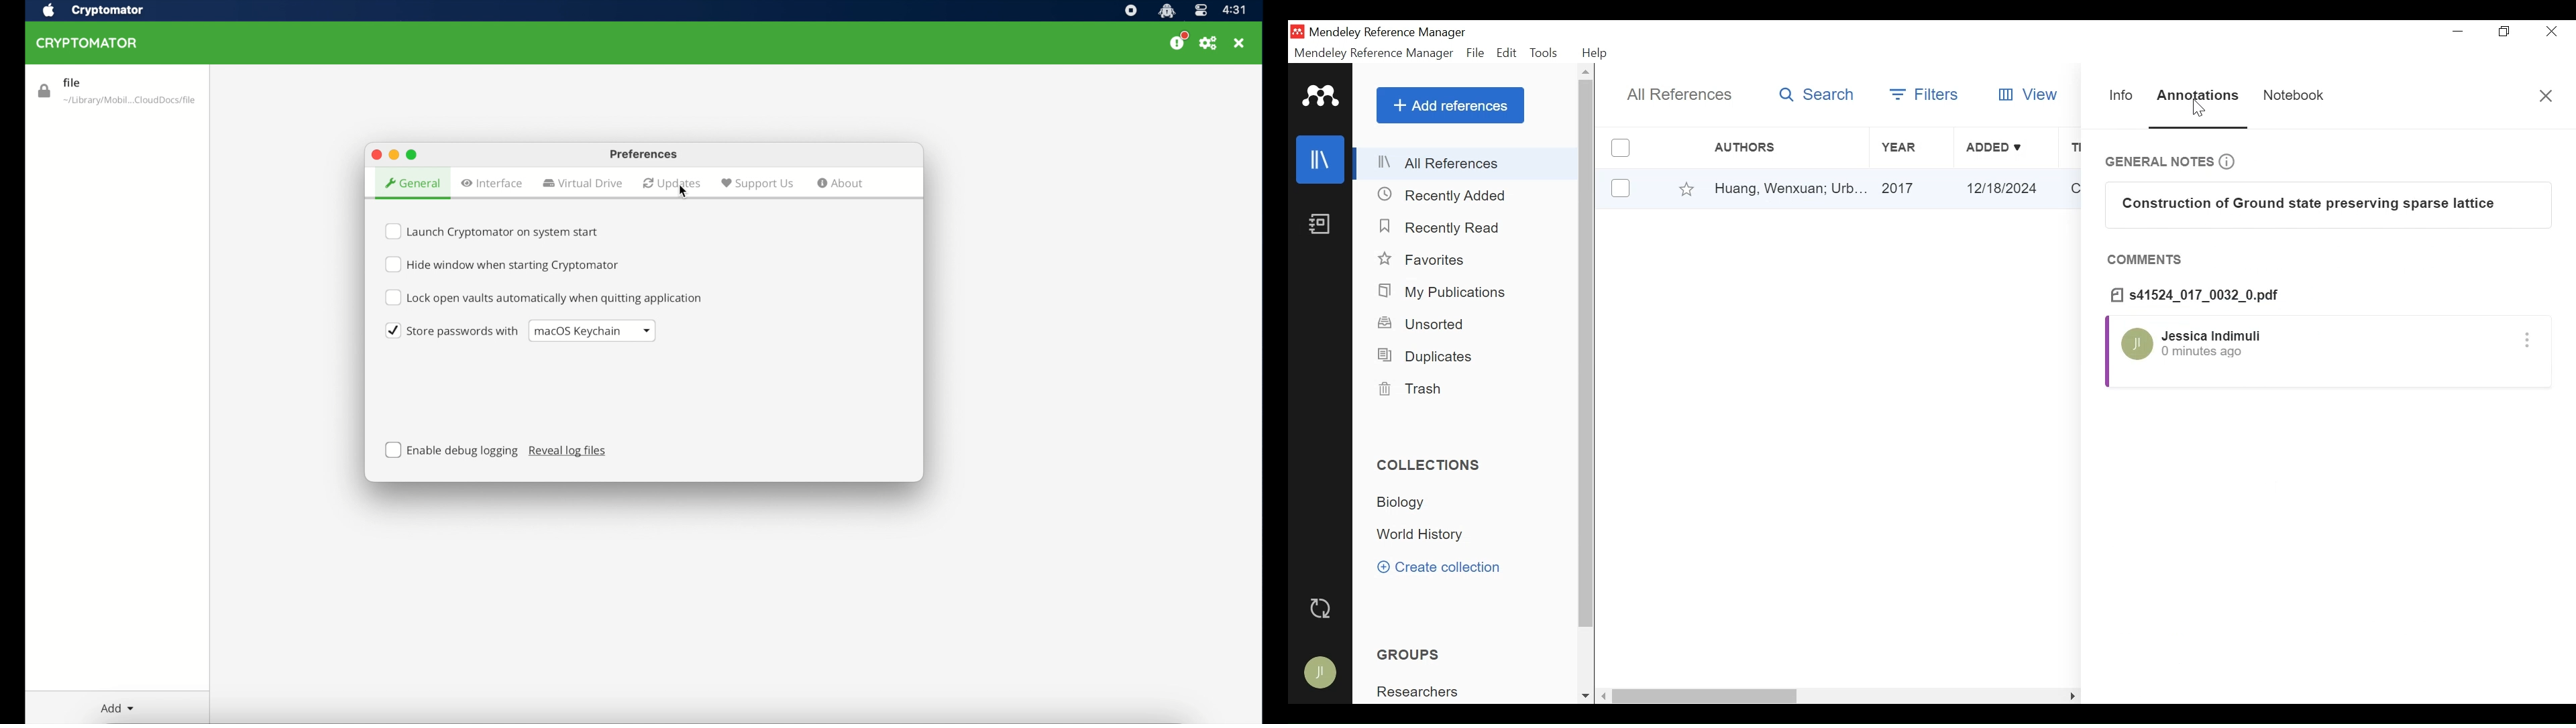 The height and width of the screenshot is (728, 2576). I want to click on 2017, so click(1914, 188).